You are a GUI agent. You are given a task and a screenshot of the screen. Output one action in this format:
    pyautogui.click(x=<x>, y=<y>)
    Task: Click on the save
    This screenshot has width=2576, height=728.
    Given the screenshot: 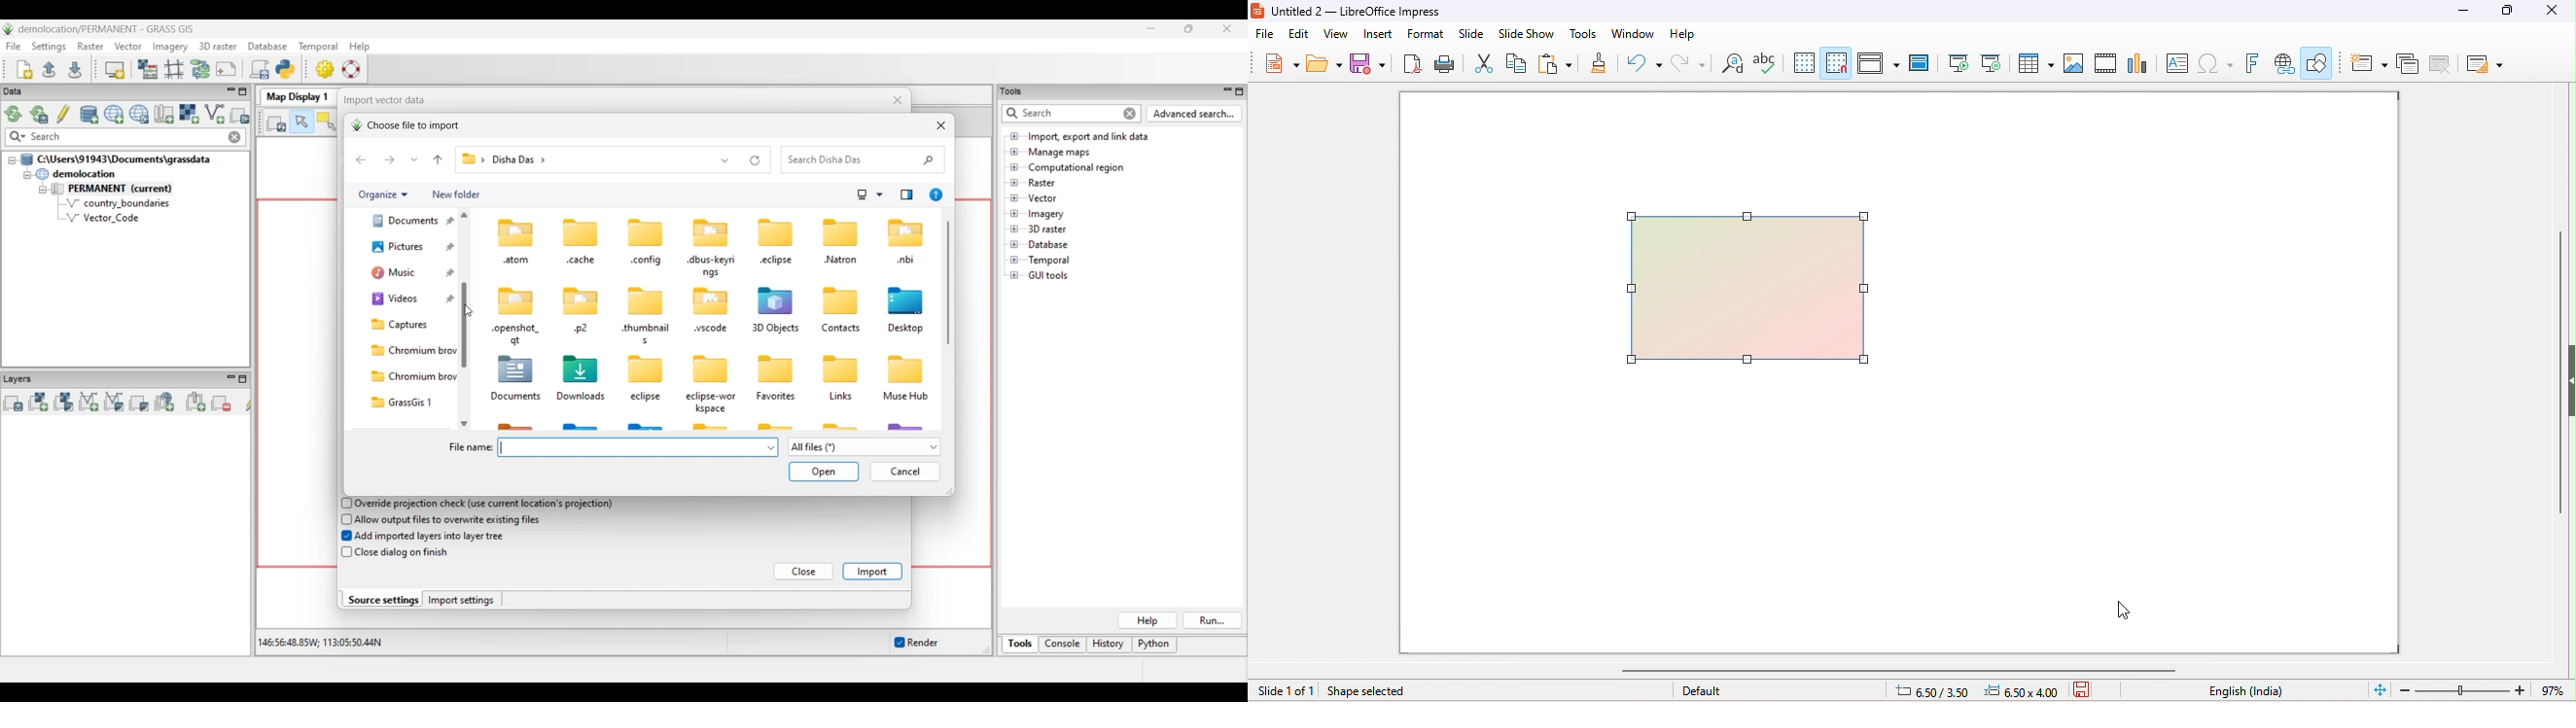 What is the action you would take?
    pyautogui.click(x=2086, y=688)
    